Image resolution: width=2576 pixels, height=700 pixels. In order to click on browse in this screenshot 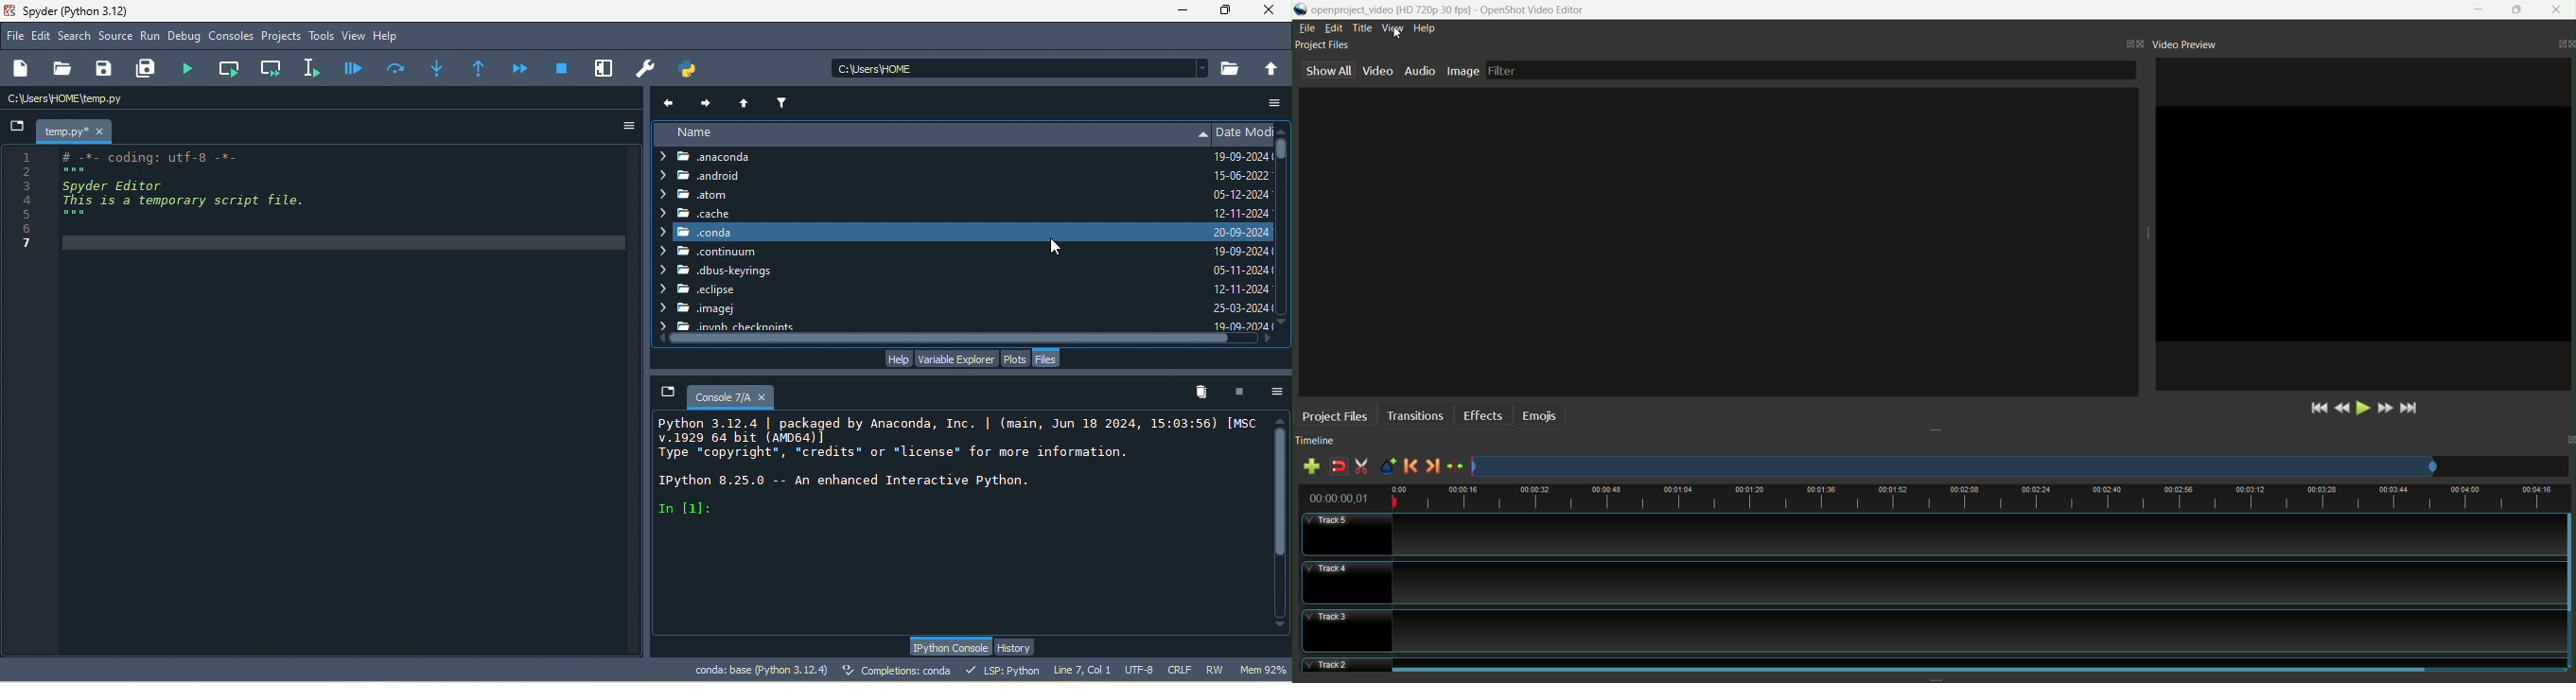, I will do `click(1232, 68)`.